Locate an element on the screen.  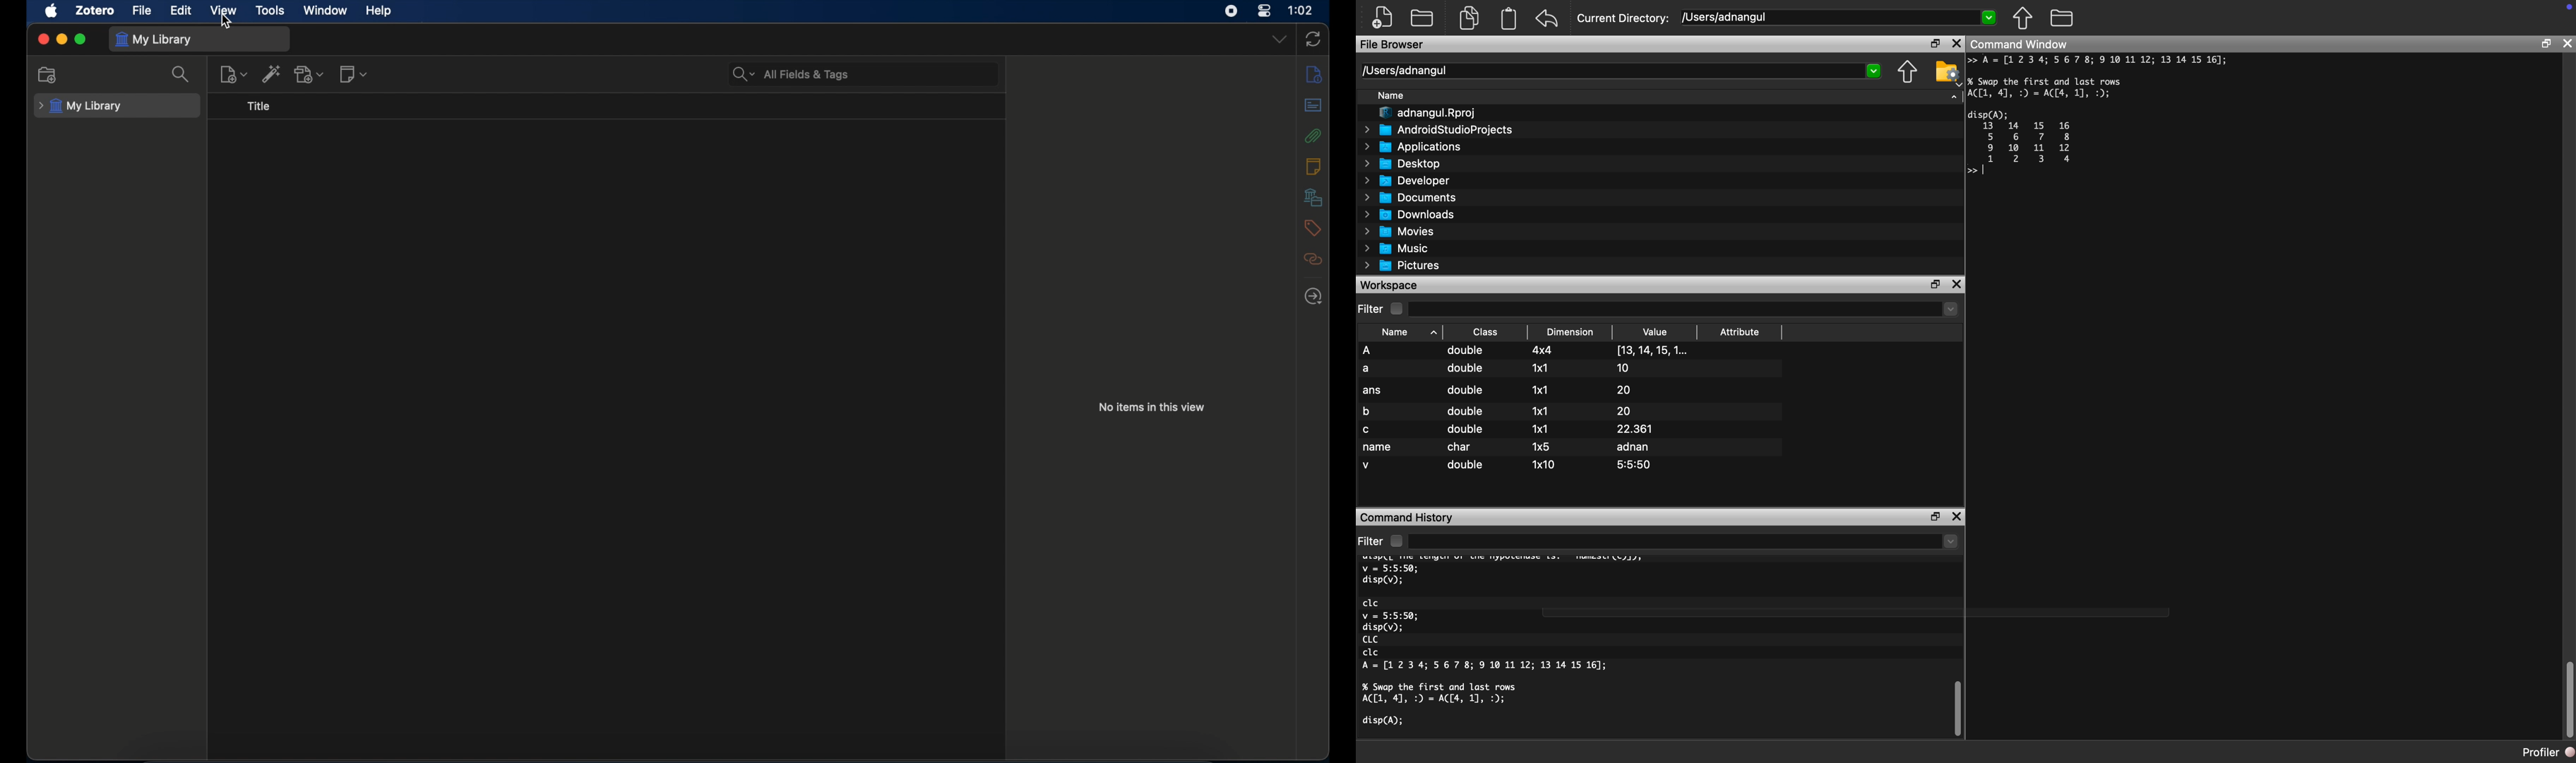
libraries is located at coordinates (1313, 197).